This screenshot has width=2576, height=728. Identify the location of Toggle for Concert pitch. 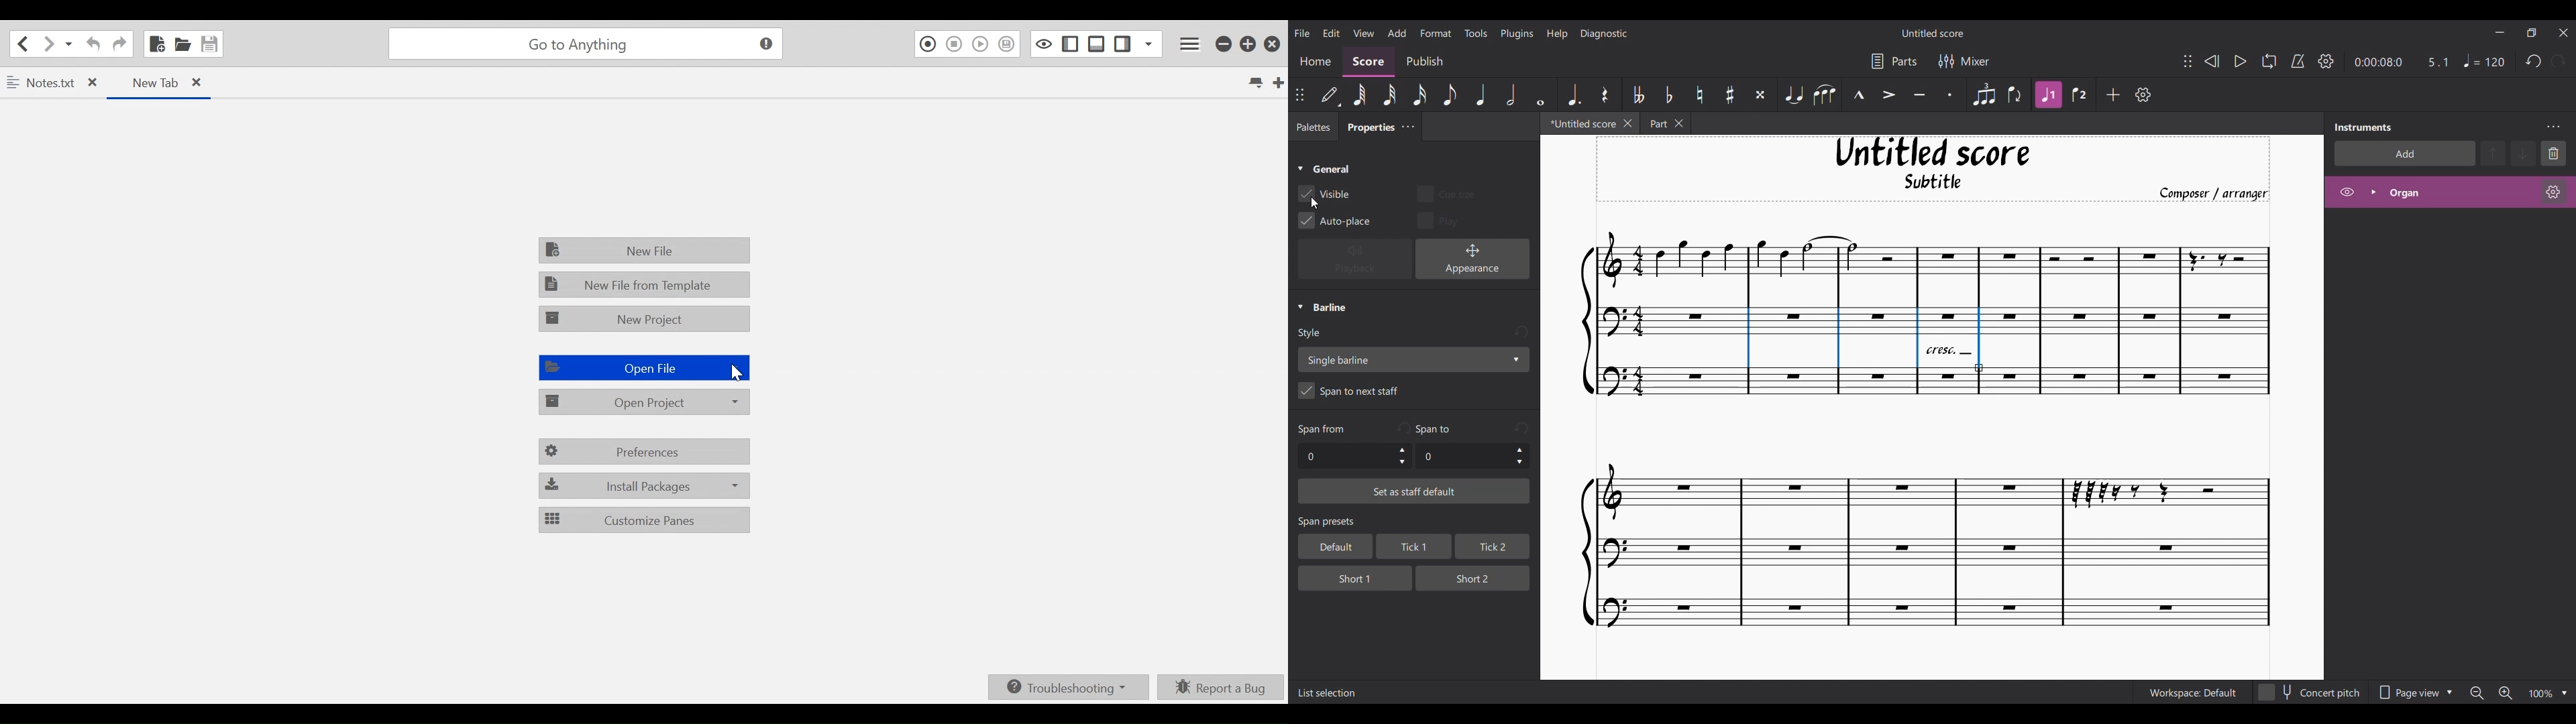
(2310, 692).